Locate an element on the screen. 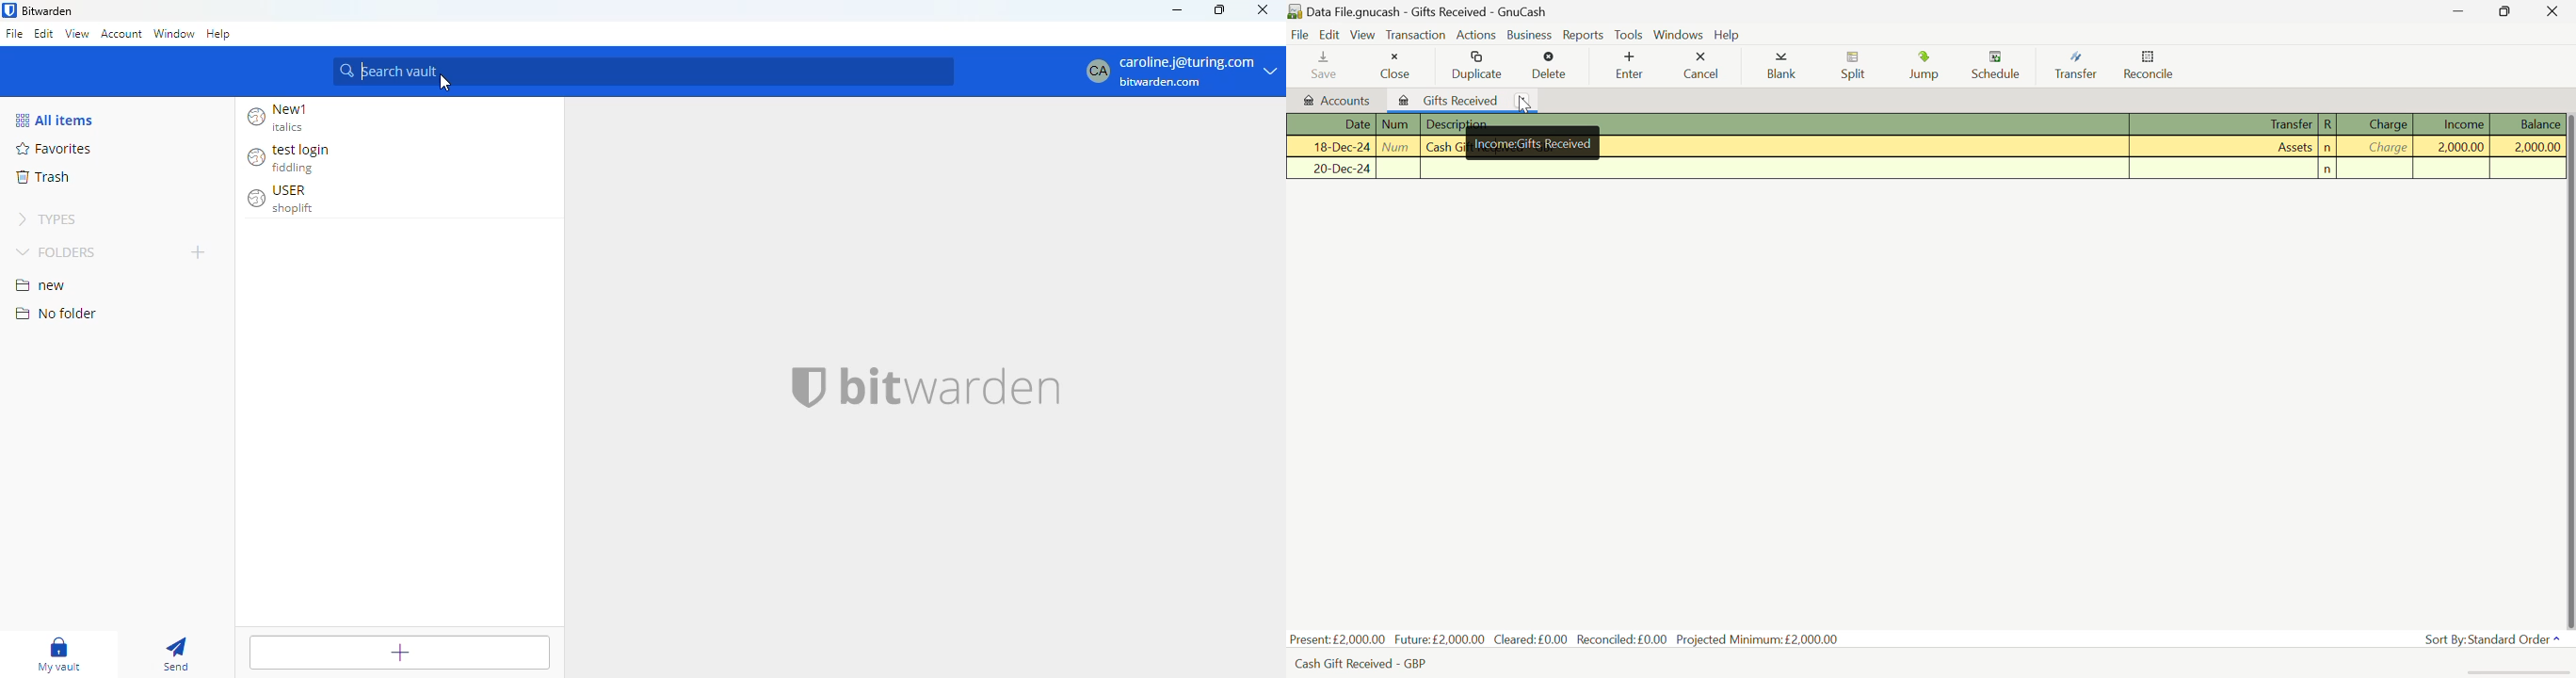 This screenshot has width=2576, height=700. Reconciled is located at coordinates (1624, 638).